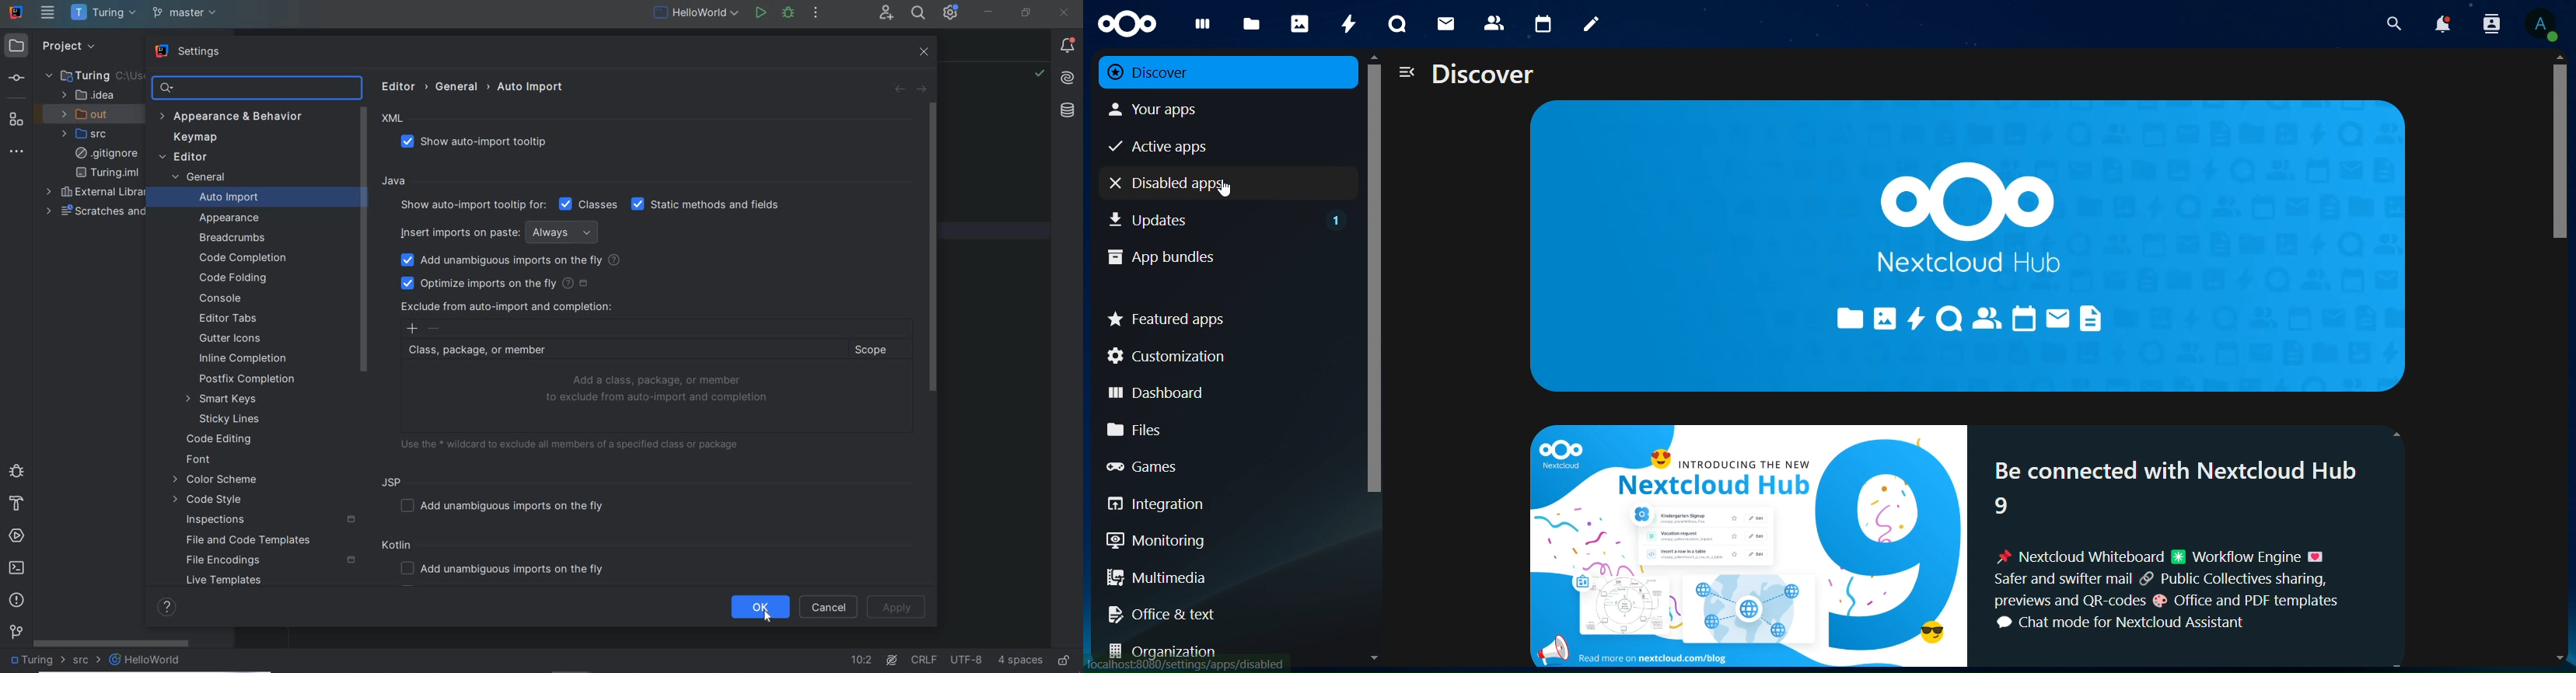  I want to click on no problems, so click(1039, 75).